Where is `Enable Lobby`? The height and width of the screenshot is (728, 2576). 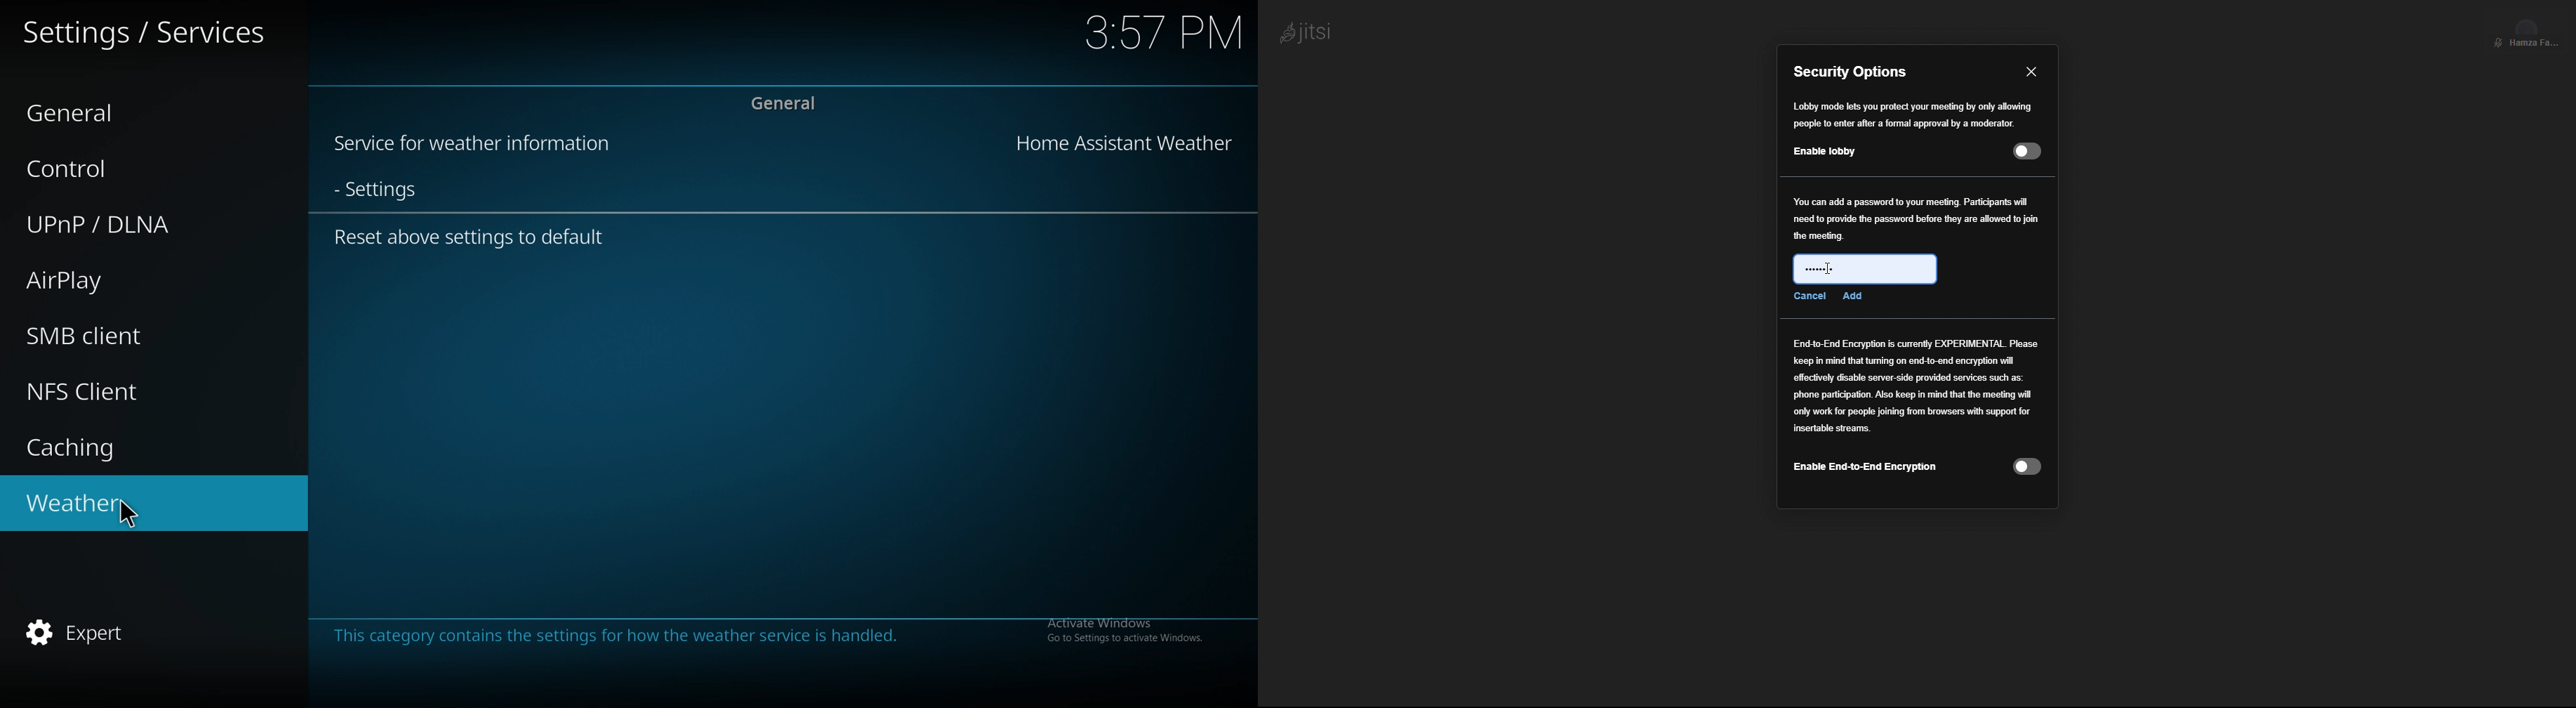 Enable Lobby is located at coordinates (1913, 129).